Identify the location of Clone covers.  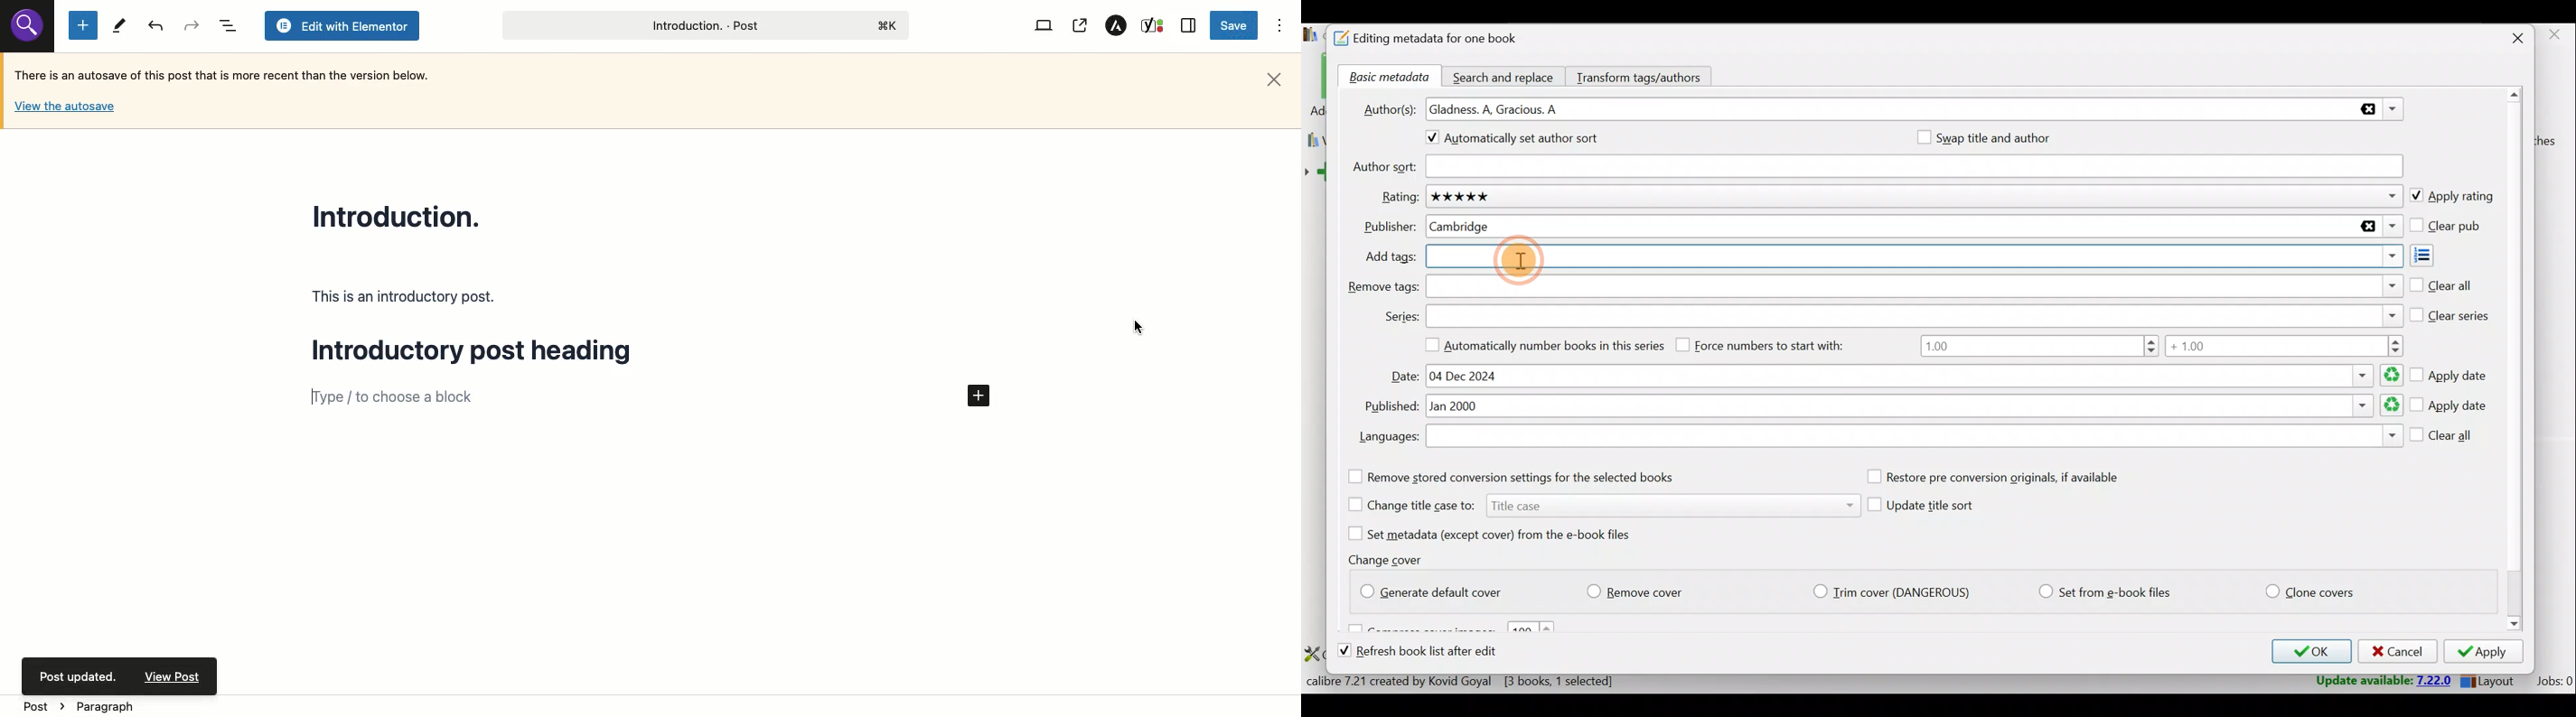
(2307, 589).